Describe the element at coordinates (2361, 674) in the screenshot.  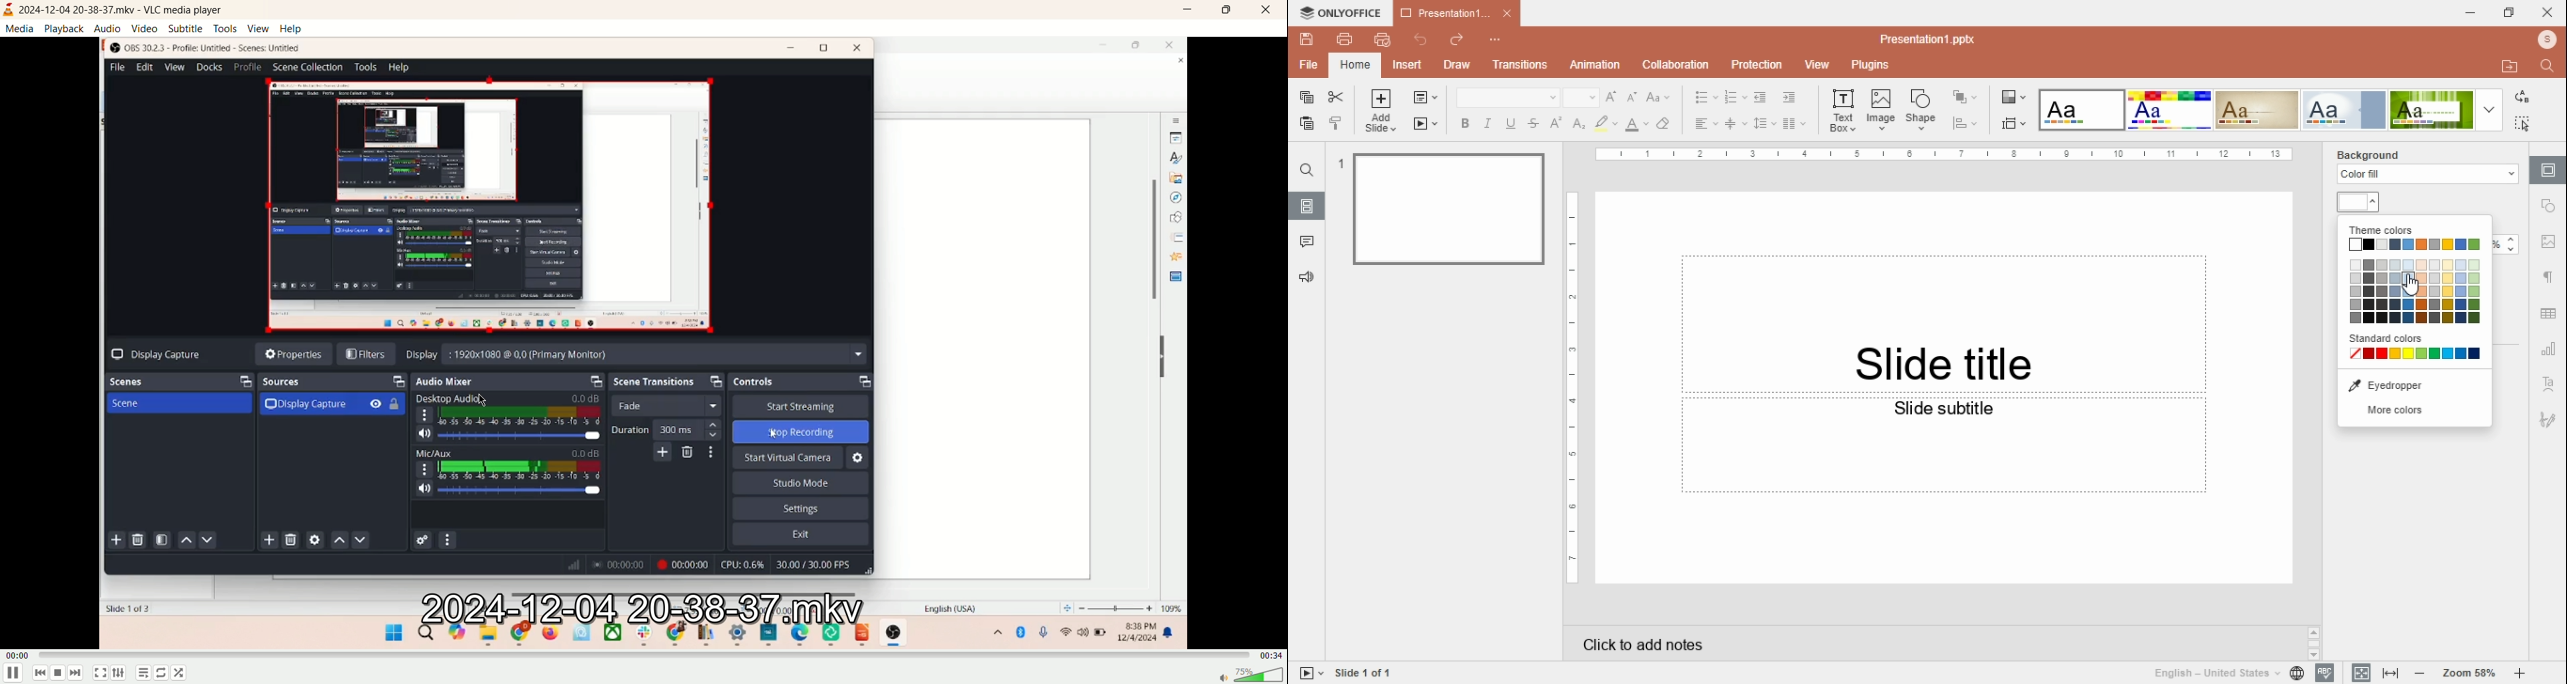
I see `fit window` at that location.